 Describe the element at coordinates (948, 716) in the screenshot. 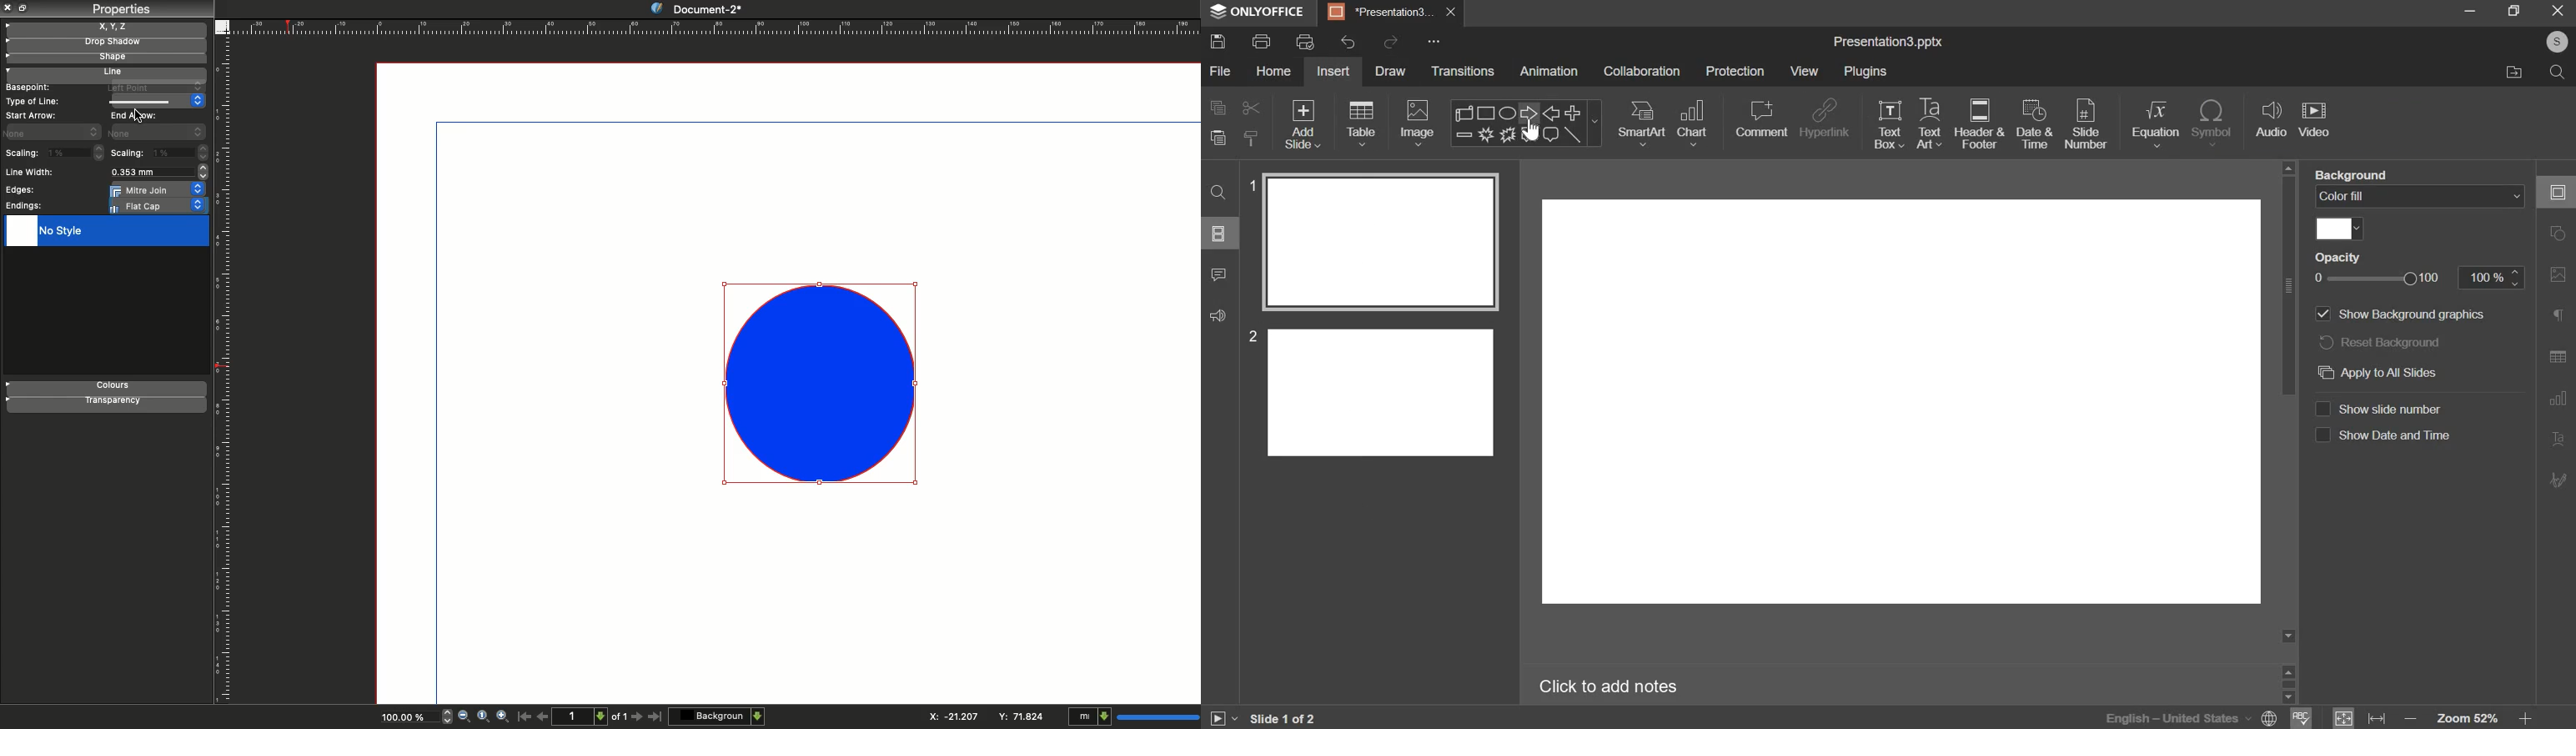

I see `X: 115.544` at that location.